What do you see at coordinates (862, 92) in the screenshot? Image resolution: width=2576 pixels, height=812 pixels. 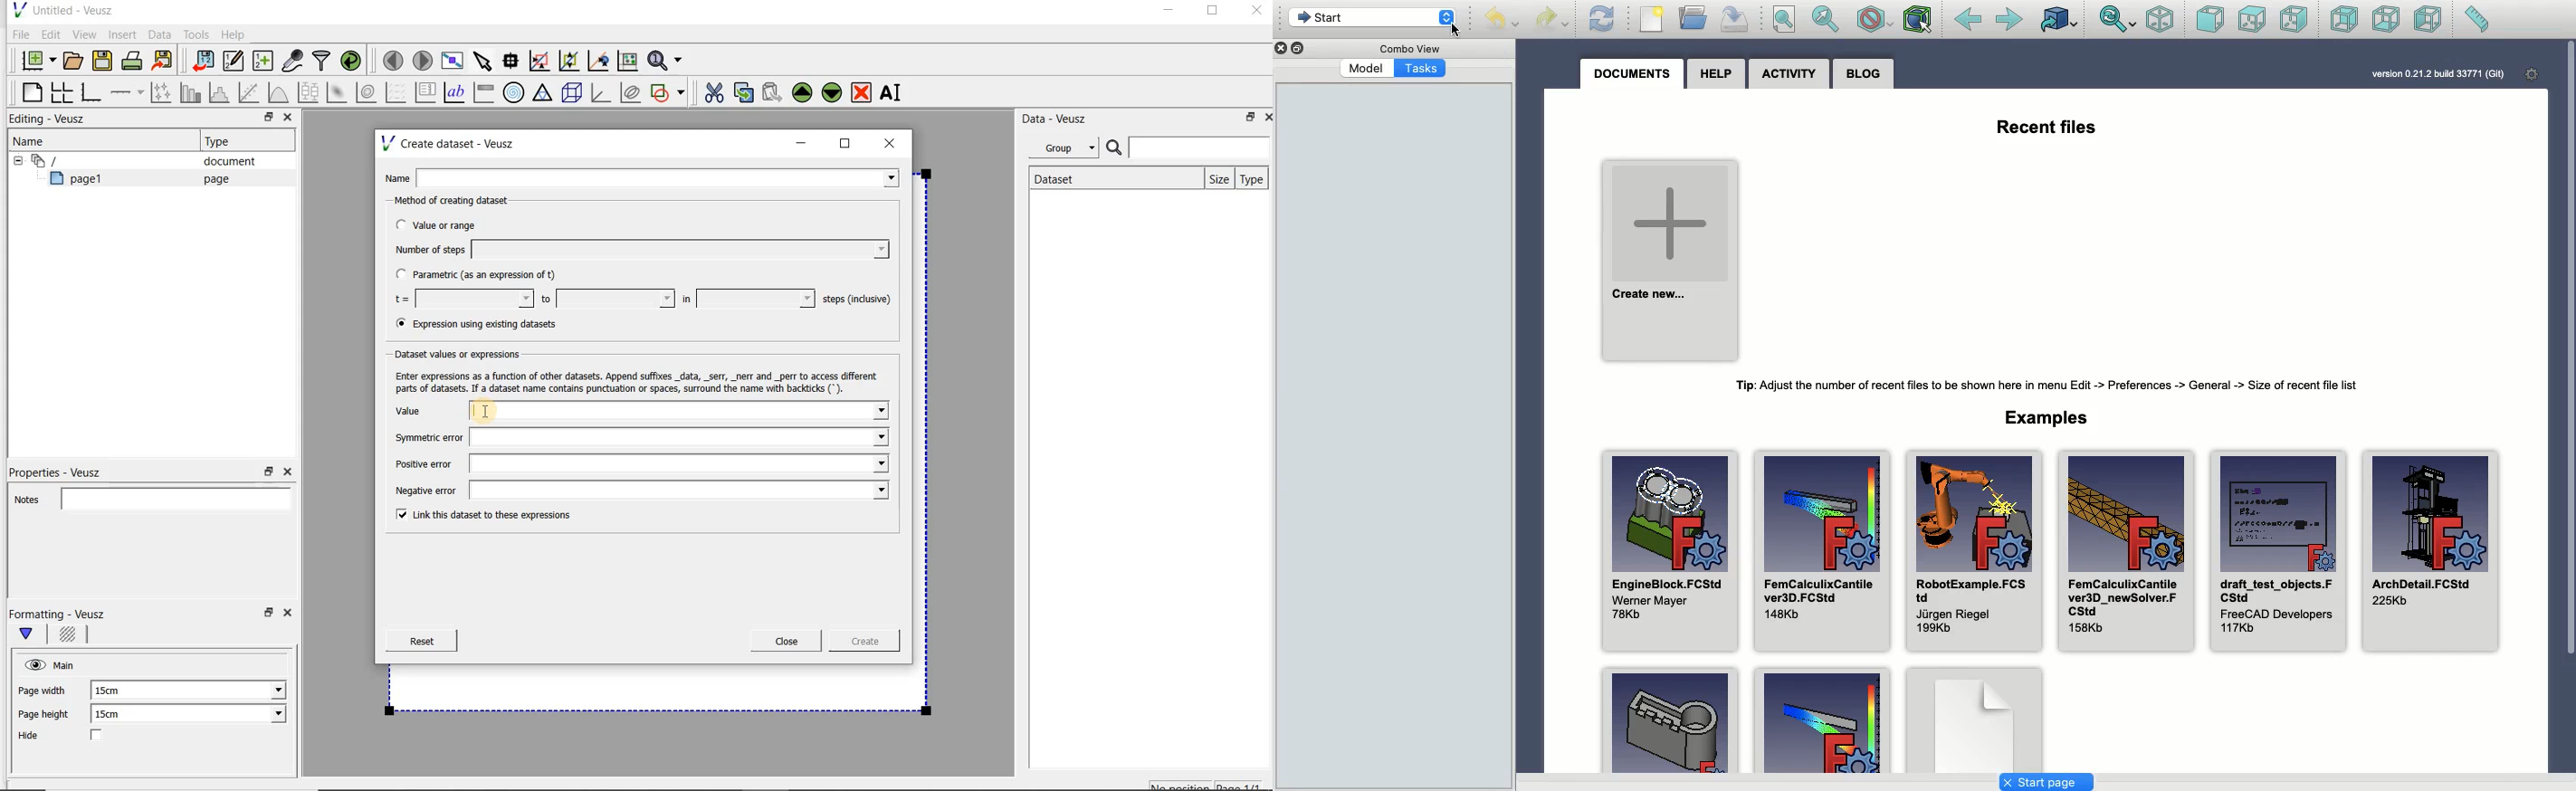 I see `remove the selected widget` at bounding box center [862, 92].